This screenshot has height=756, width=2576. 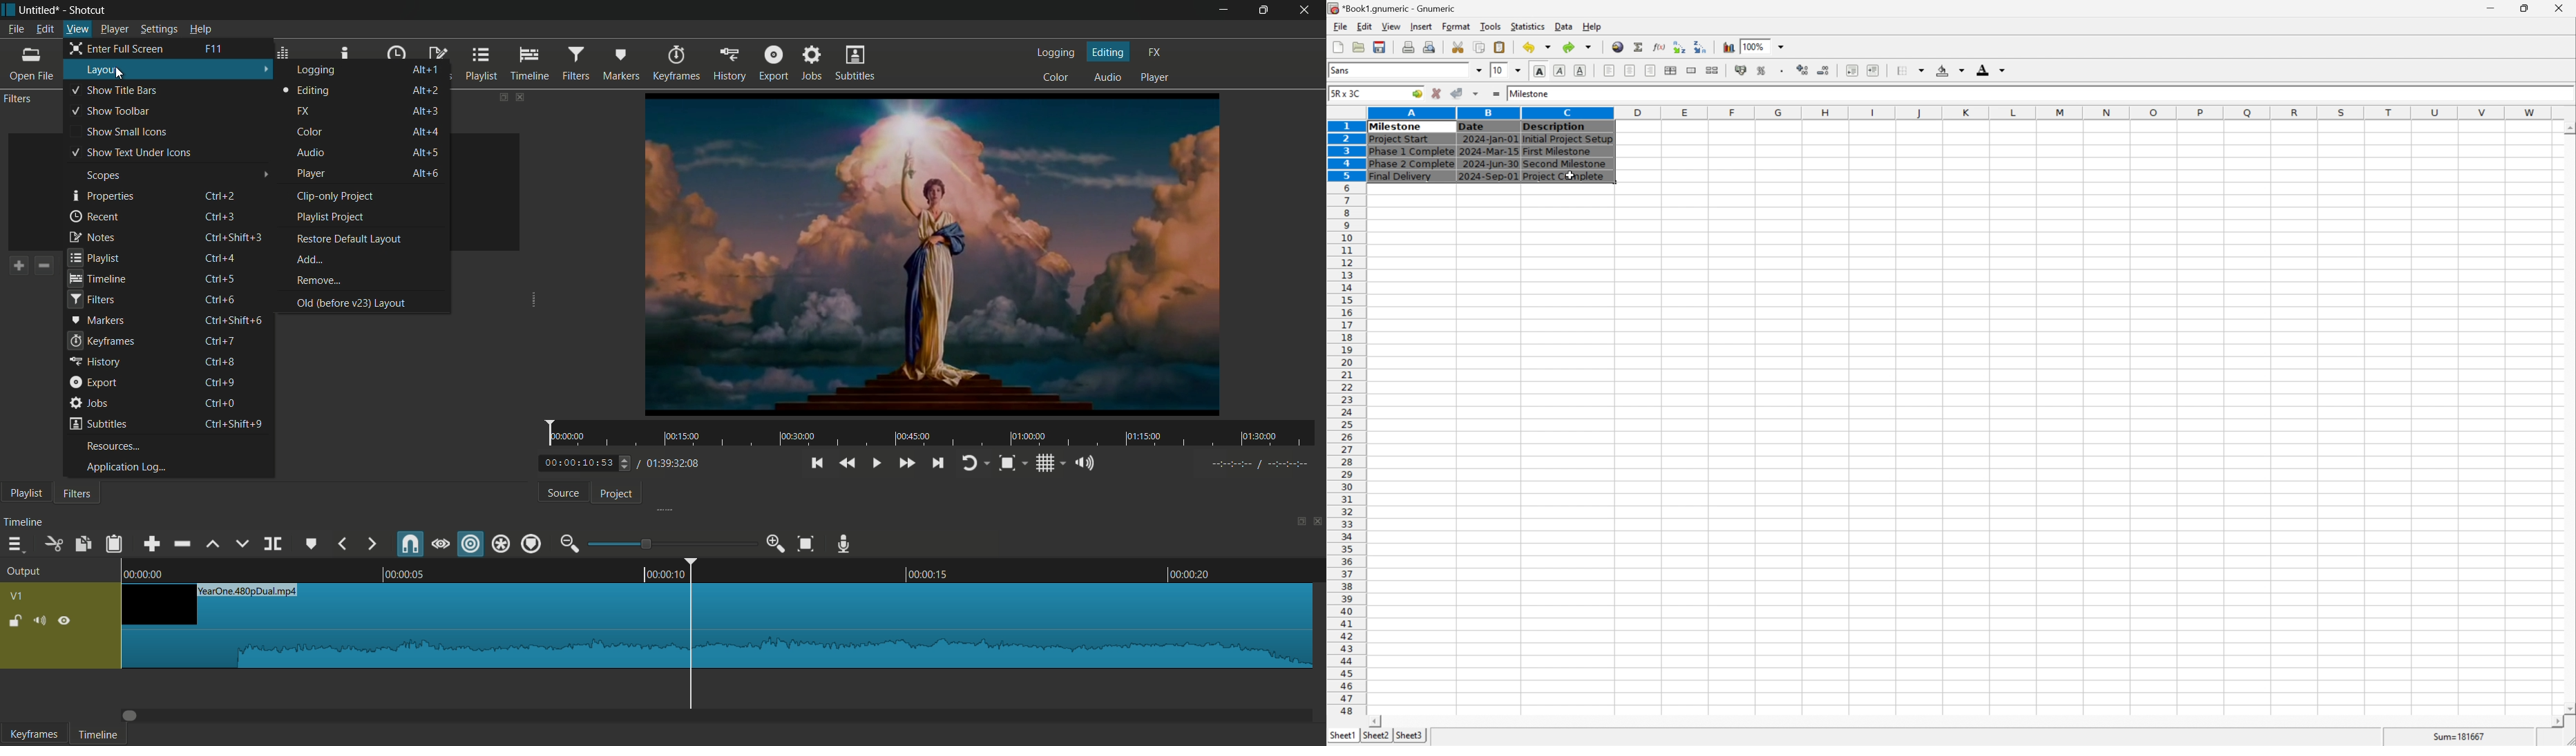 What do you see at coordinates (855, 64) in the screenshot?
I see `subtitles` at bounding box center [855, 64].